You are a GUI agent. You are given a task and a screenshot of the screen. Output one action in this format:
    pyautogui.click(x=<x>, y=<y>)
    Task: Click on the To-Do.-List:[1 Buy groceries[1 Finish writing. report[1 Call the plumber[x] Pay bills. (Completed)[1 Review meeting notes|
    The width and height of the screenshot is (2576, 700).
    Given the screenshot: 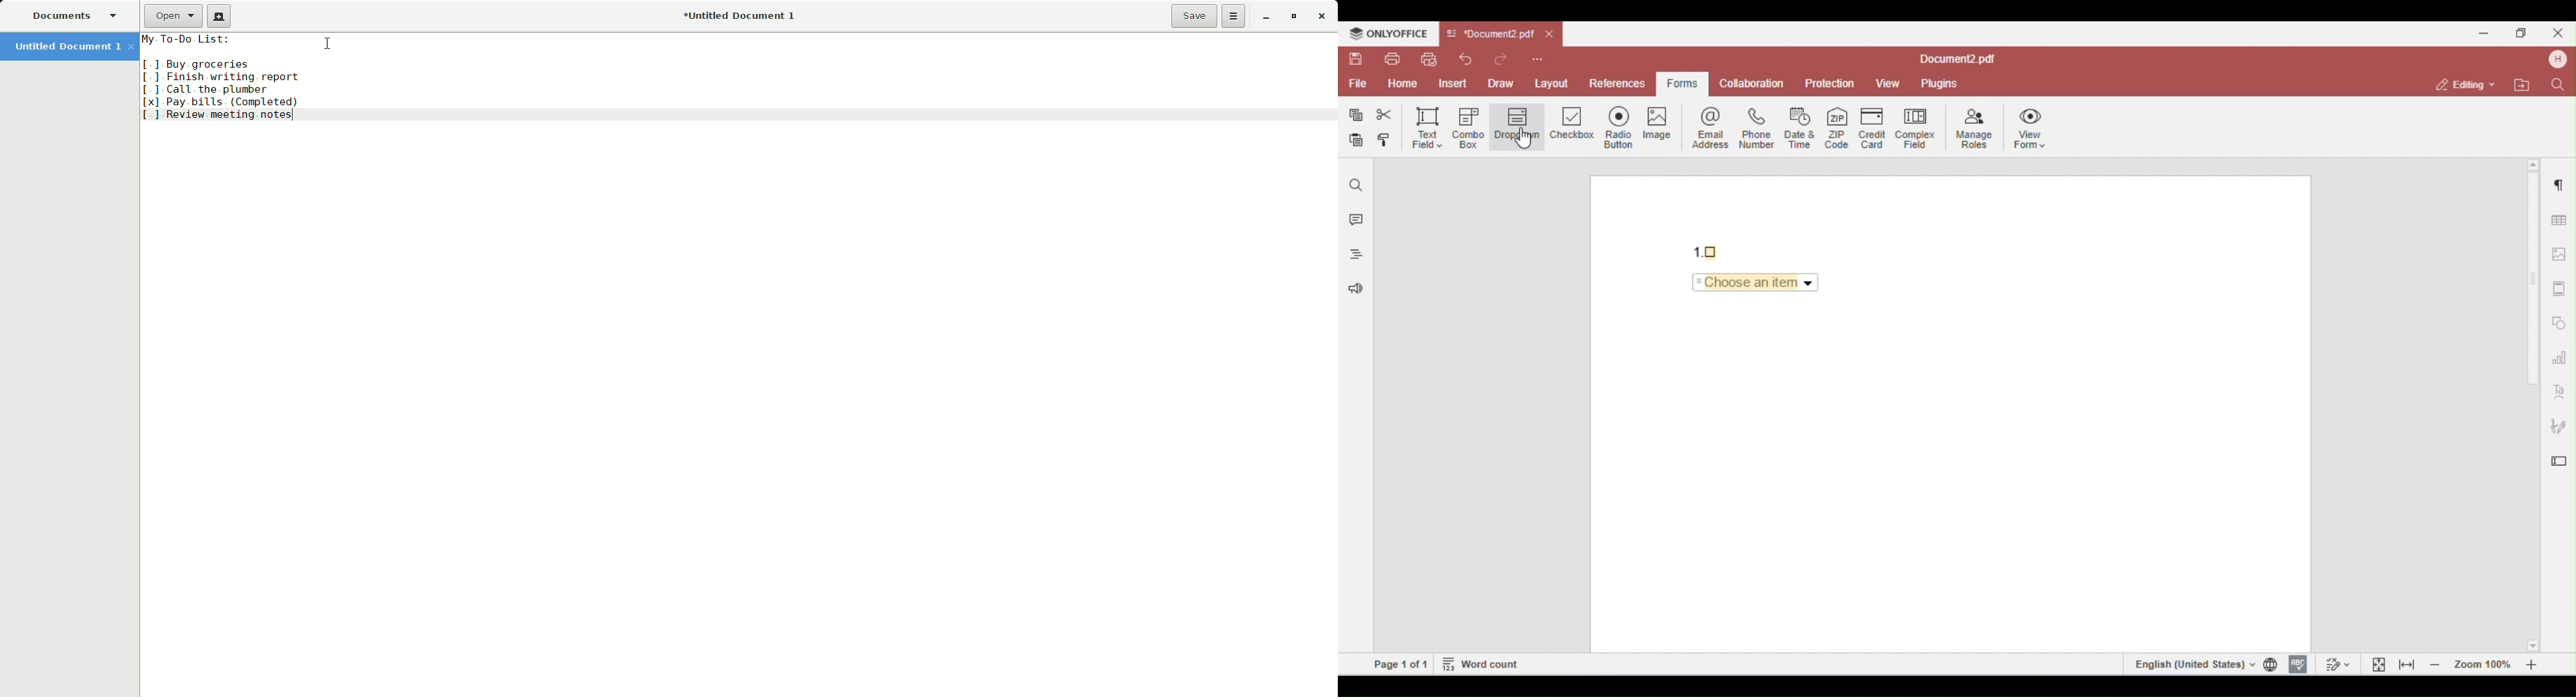 What is the action you would take?
    pyautogui.click(x=734, y=77)
    